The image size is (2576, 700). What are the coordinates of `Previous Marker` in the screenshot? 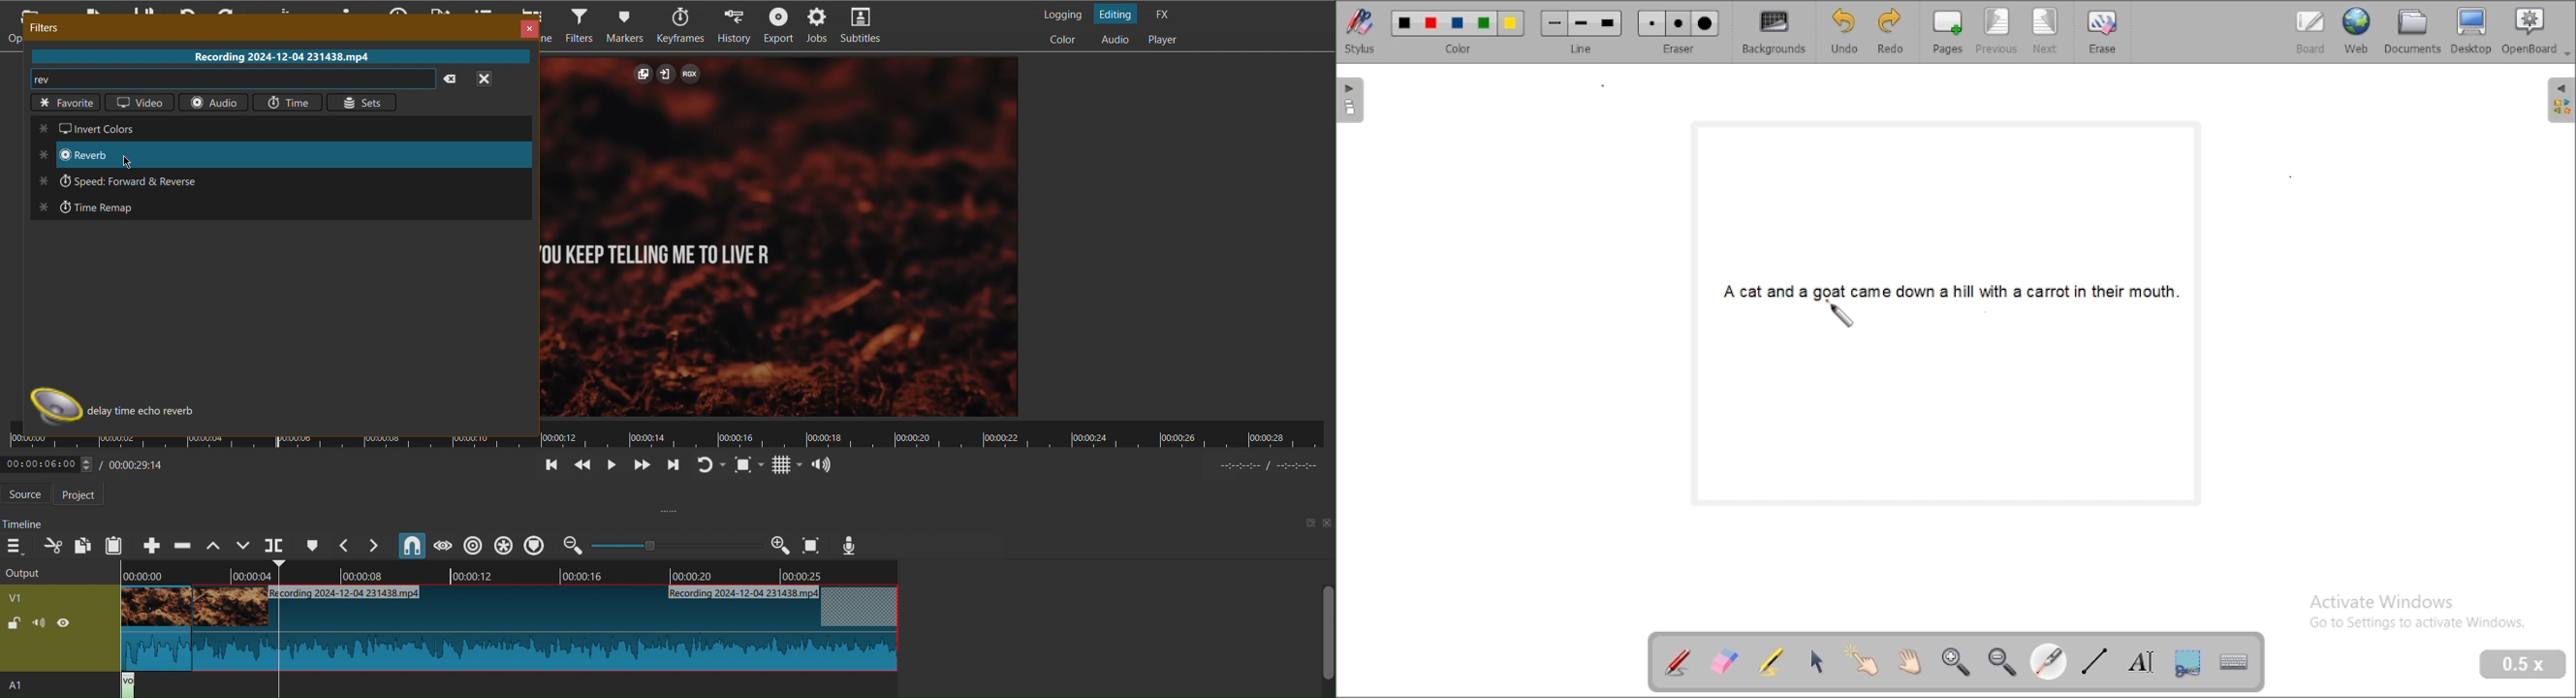 It's located at (345, 545).